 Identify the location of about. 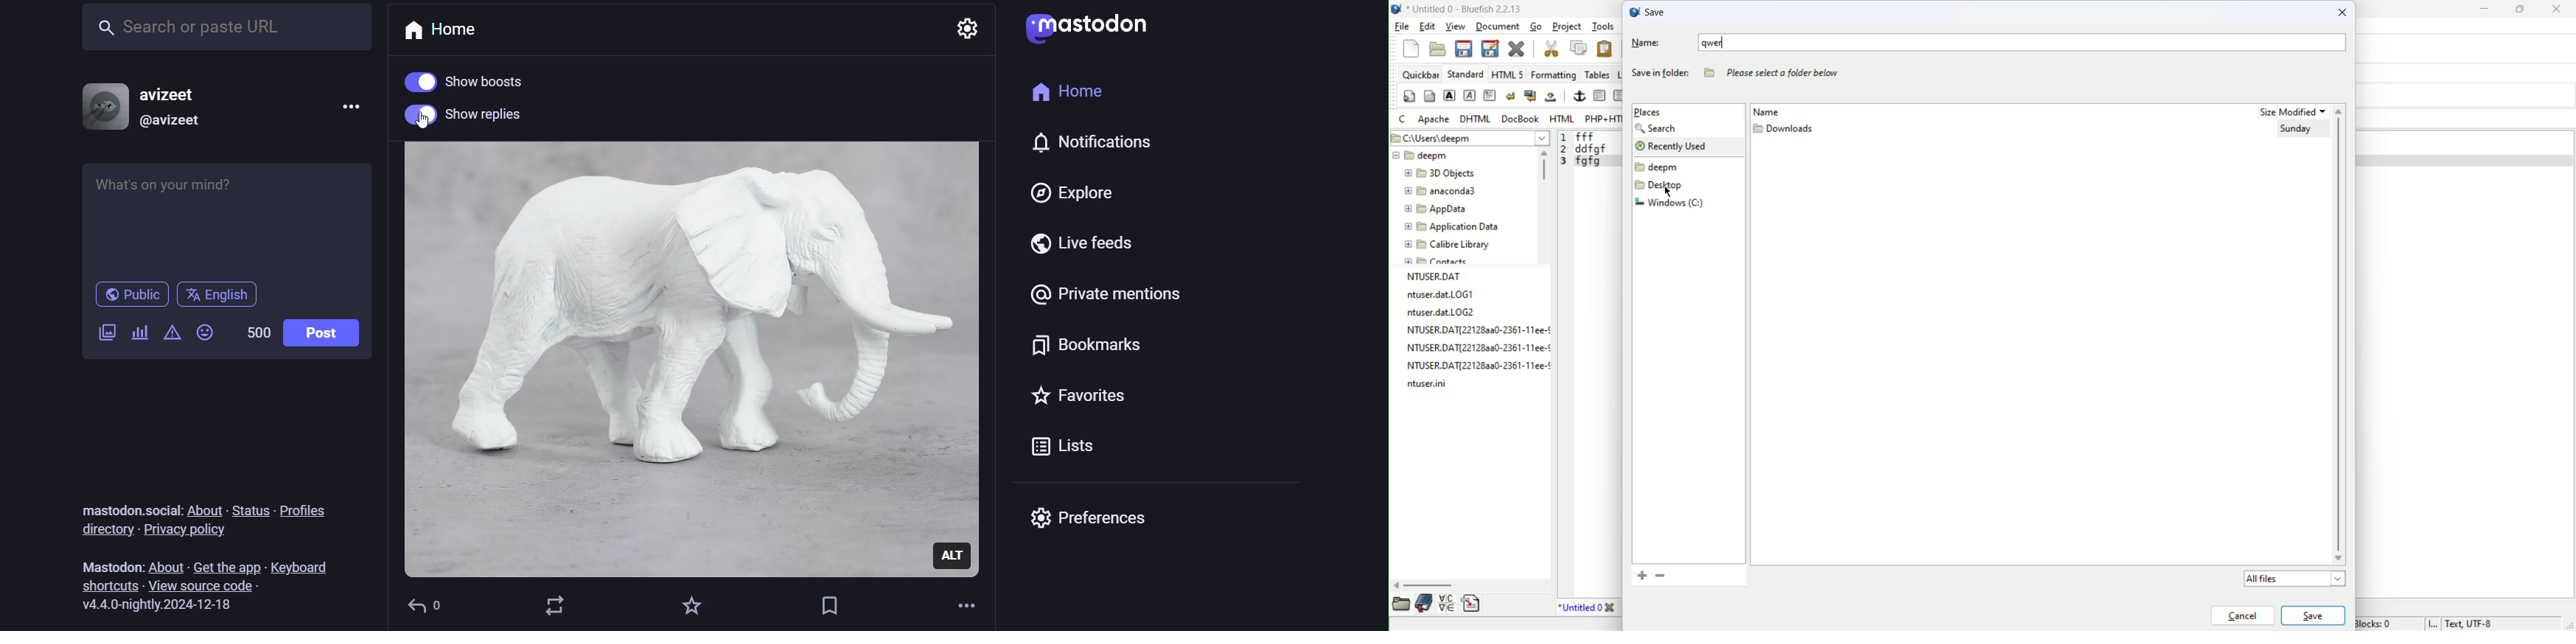
(164, 565).